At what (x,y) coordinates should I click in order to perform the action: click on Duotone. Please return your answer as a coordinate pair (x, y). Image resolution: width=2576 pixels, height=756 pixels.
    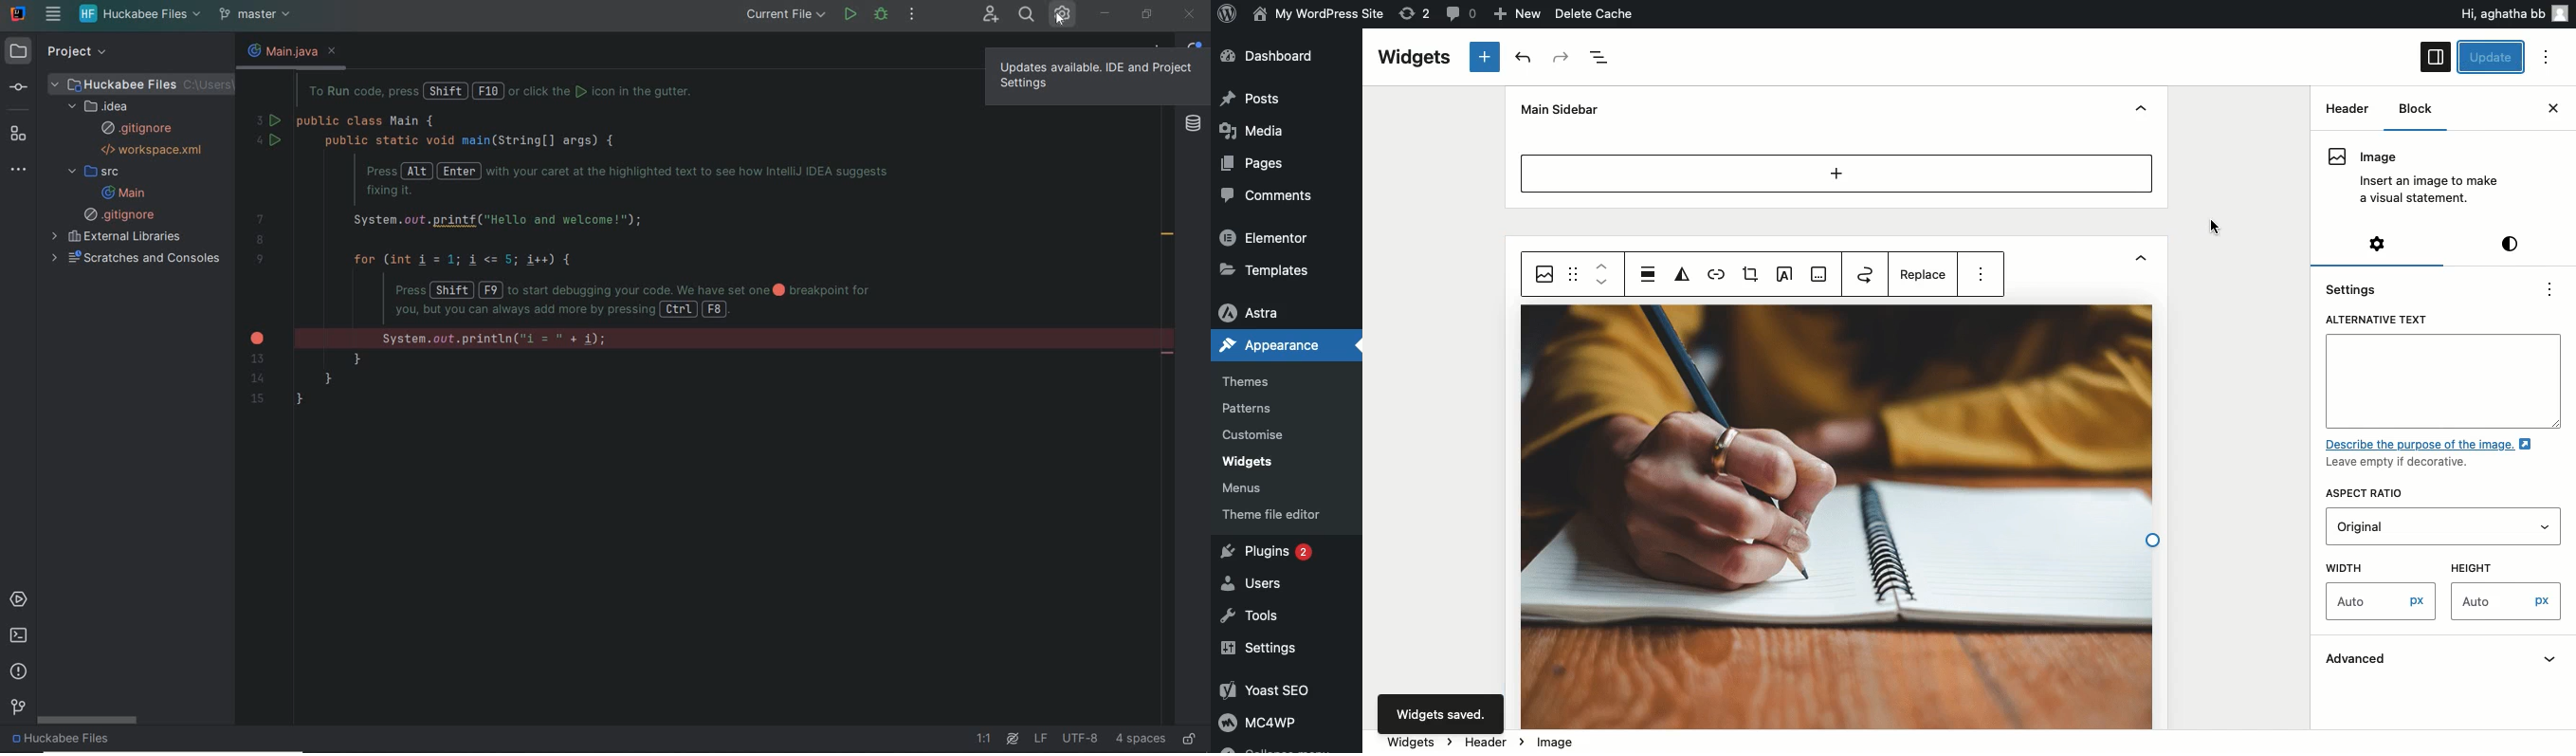
    Looking at the image, I should click on (1685, 275).